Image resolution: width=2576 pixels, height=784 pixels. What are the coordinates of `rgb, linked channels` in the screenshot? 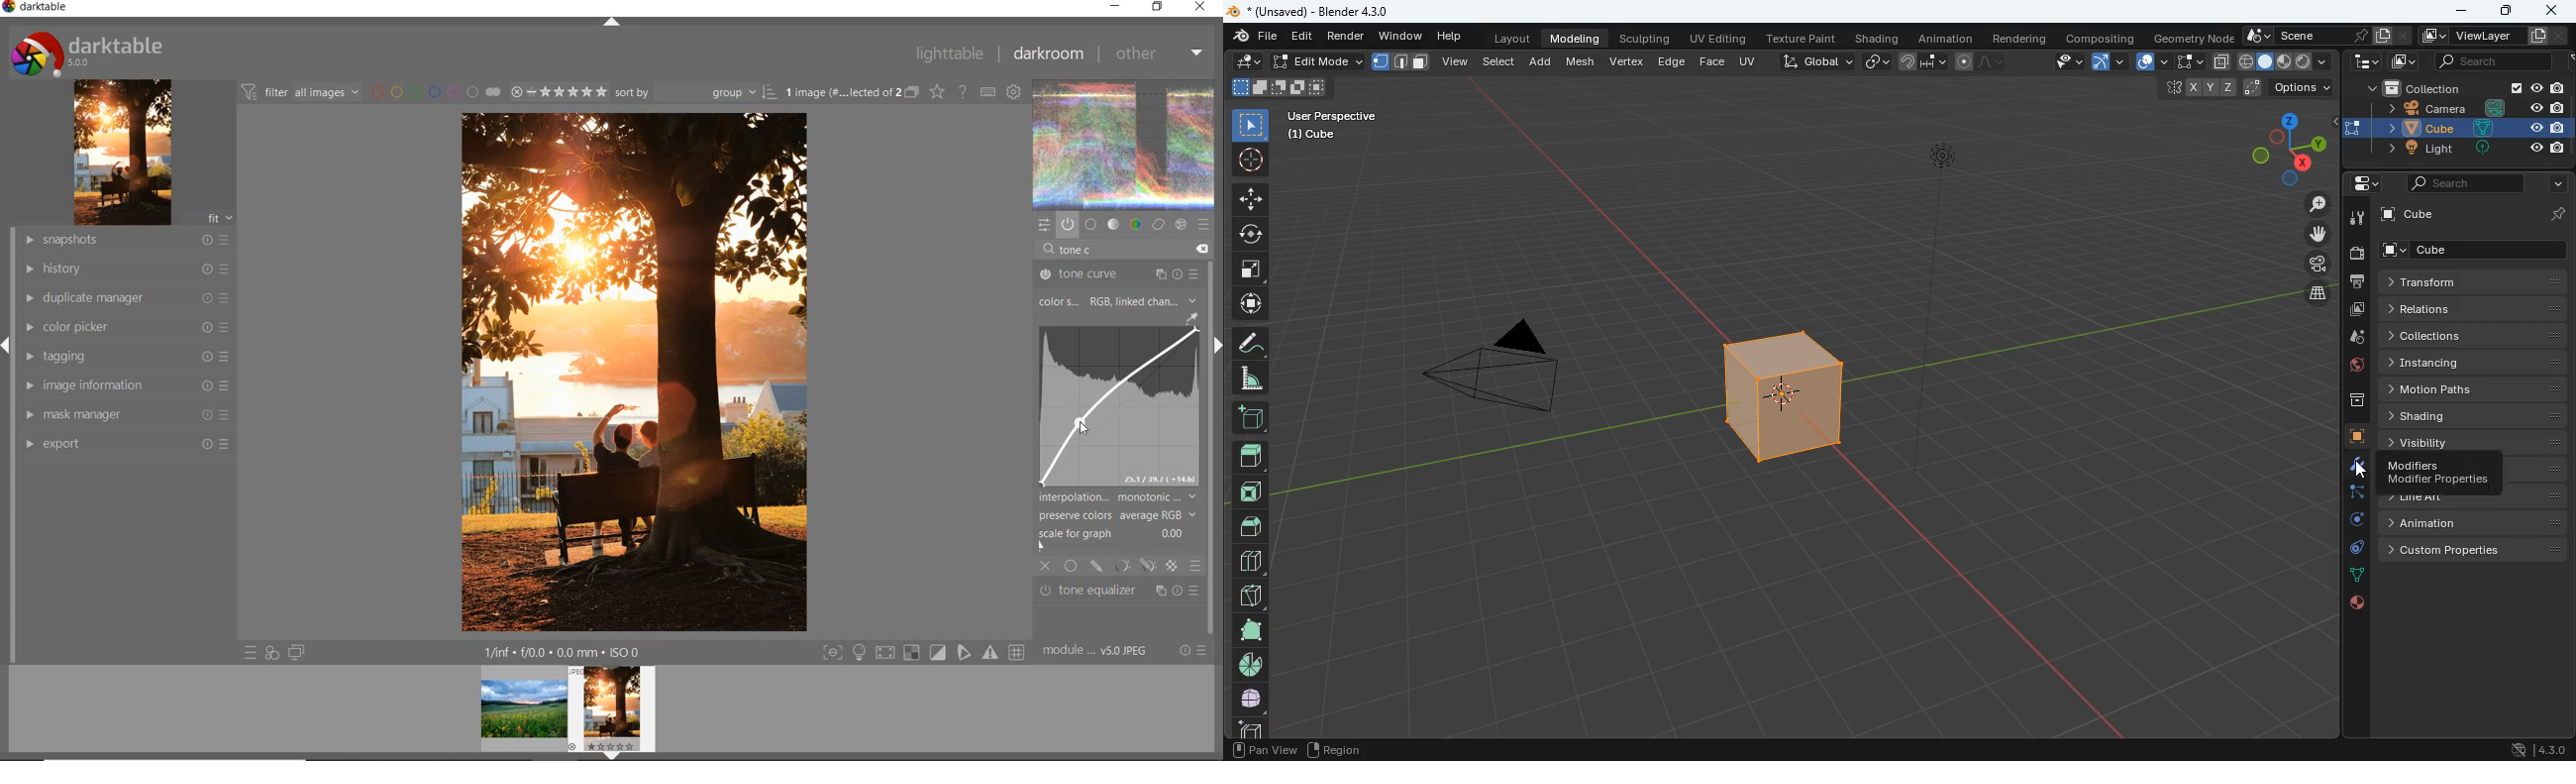 It's located at (1145, 301).